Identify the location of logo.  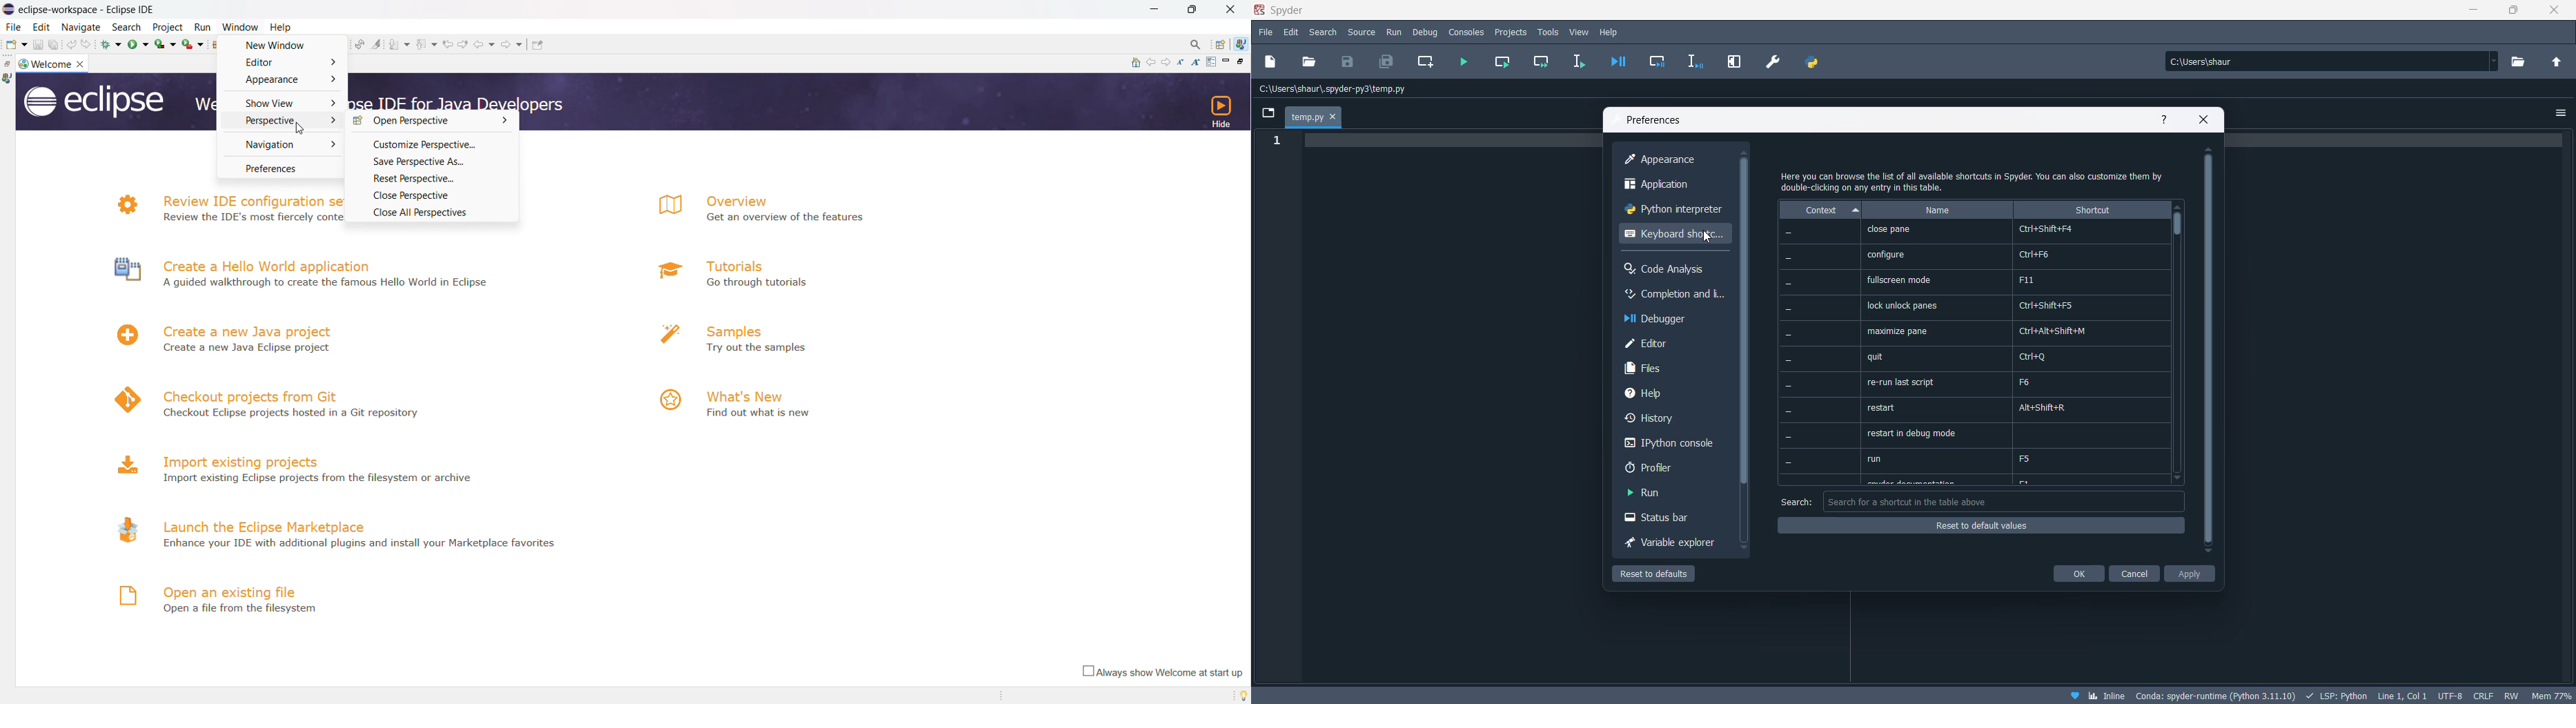
(124, 464).